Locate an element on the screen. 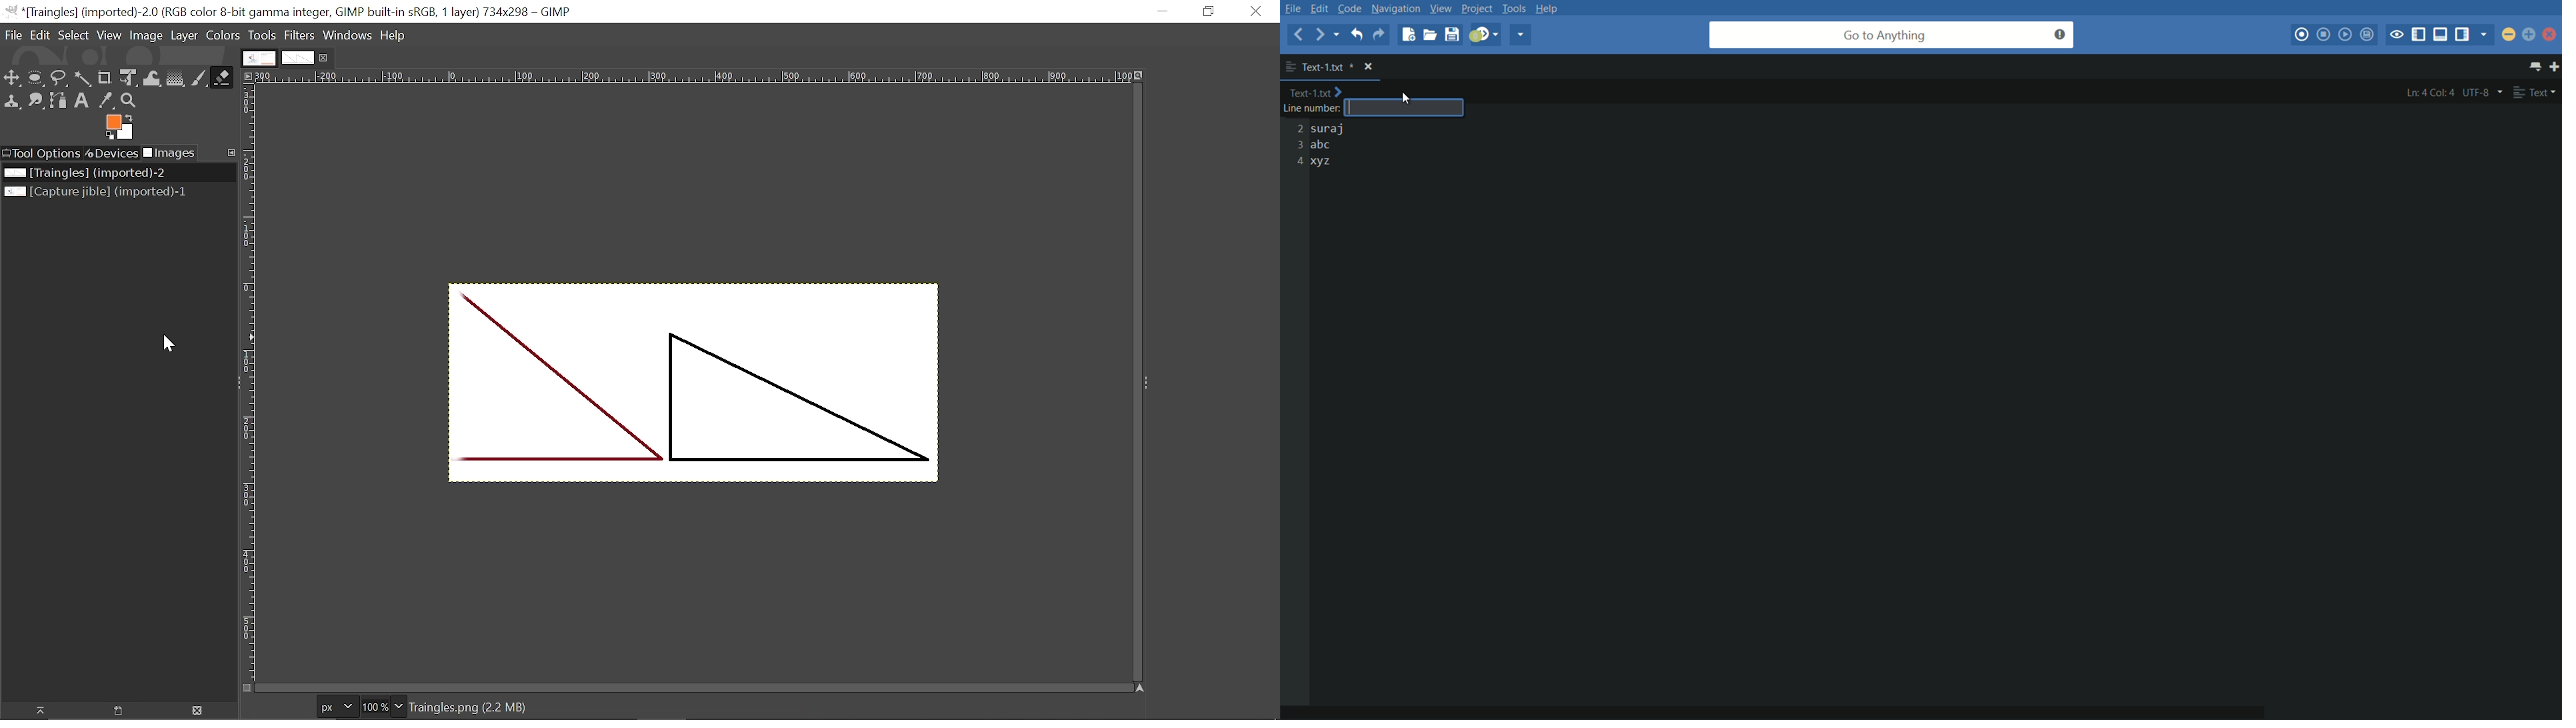 This screenshot has width=2576, height=728. Cursor is located at coordinates (168, 342).